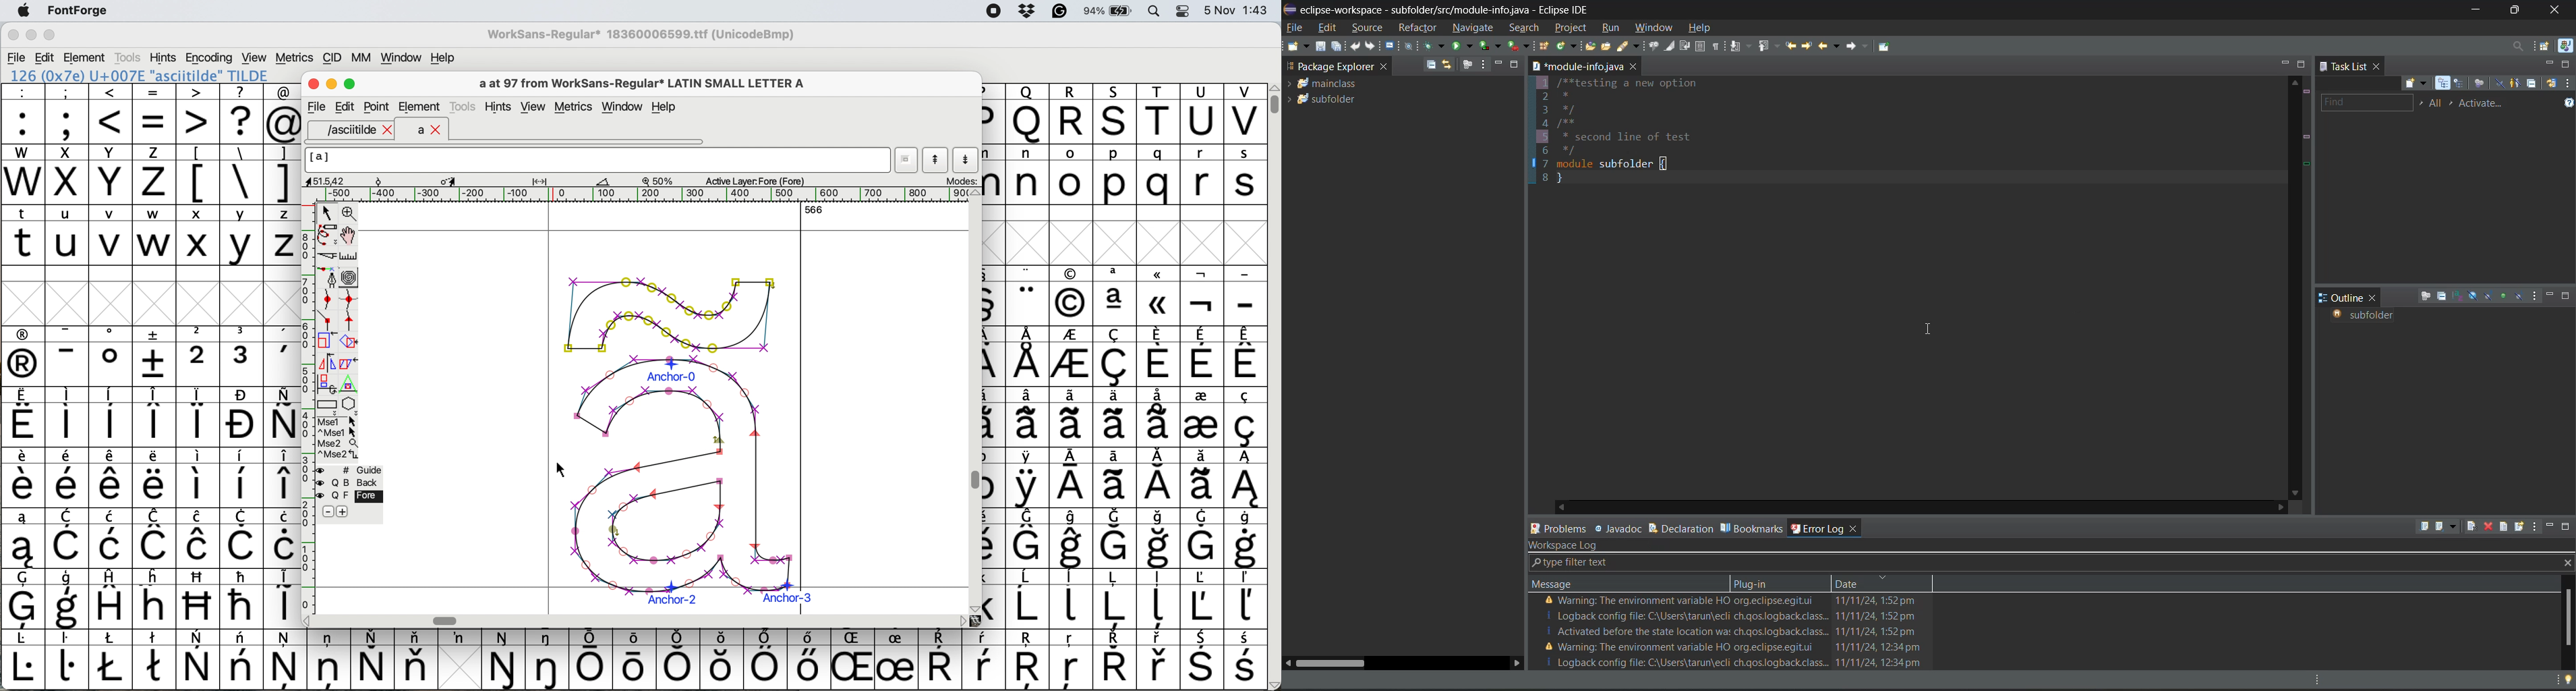  What do you see at coordinates (940, 660) in the screenshot?
I see `symbol` at bounding box center [940, 660].